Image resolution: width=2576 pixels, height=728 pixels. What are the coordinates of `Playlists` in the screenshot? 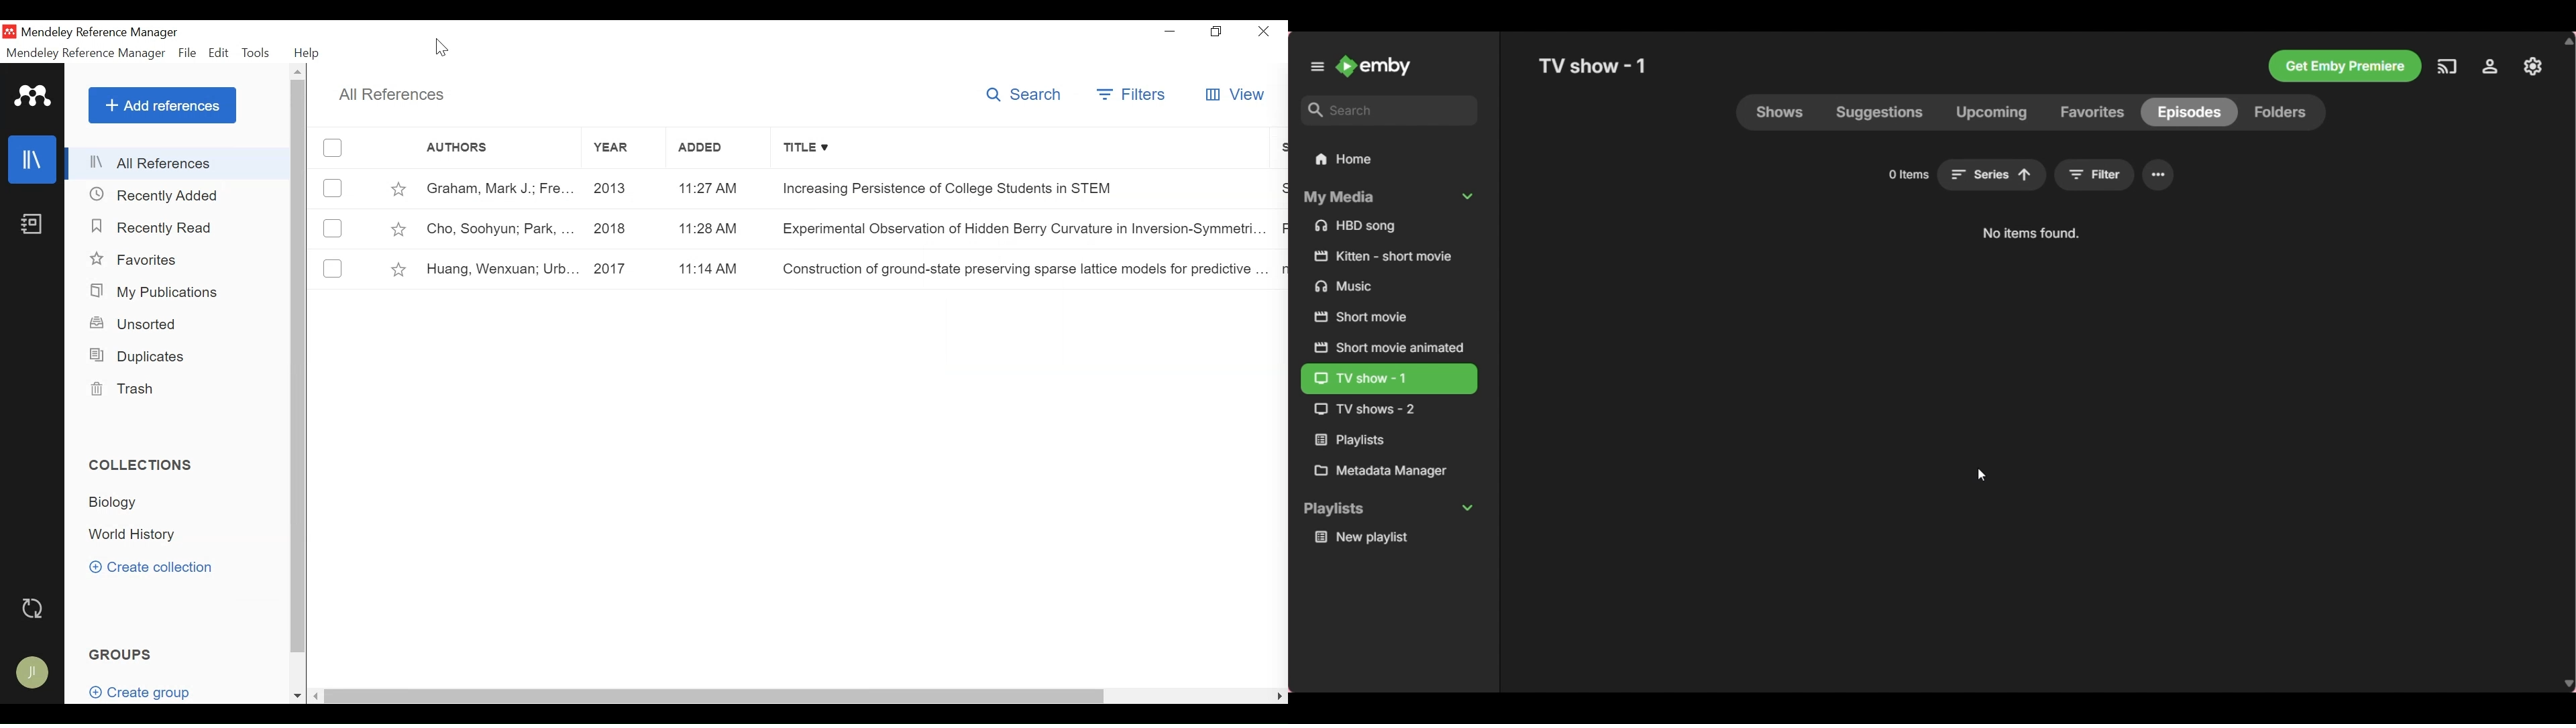 It's located at (1389, 440).